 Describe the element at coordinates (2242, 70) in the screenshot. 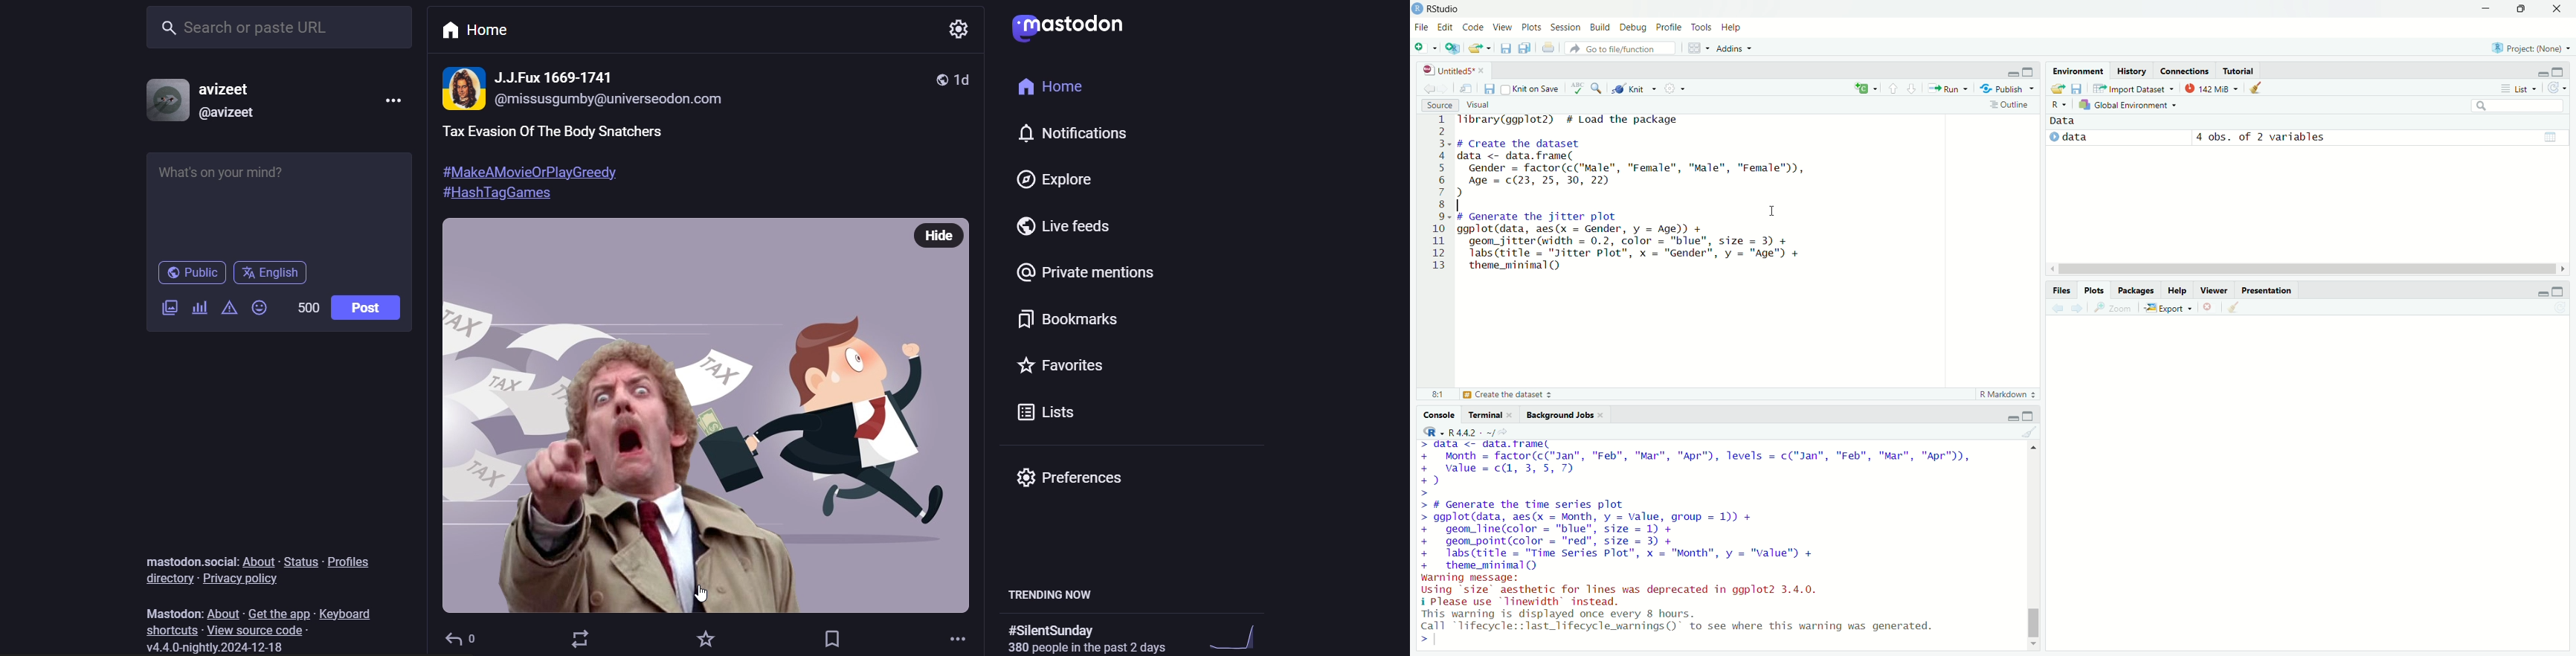

I see `tutorial` at that location.